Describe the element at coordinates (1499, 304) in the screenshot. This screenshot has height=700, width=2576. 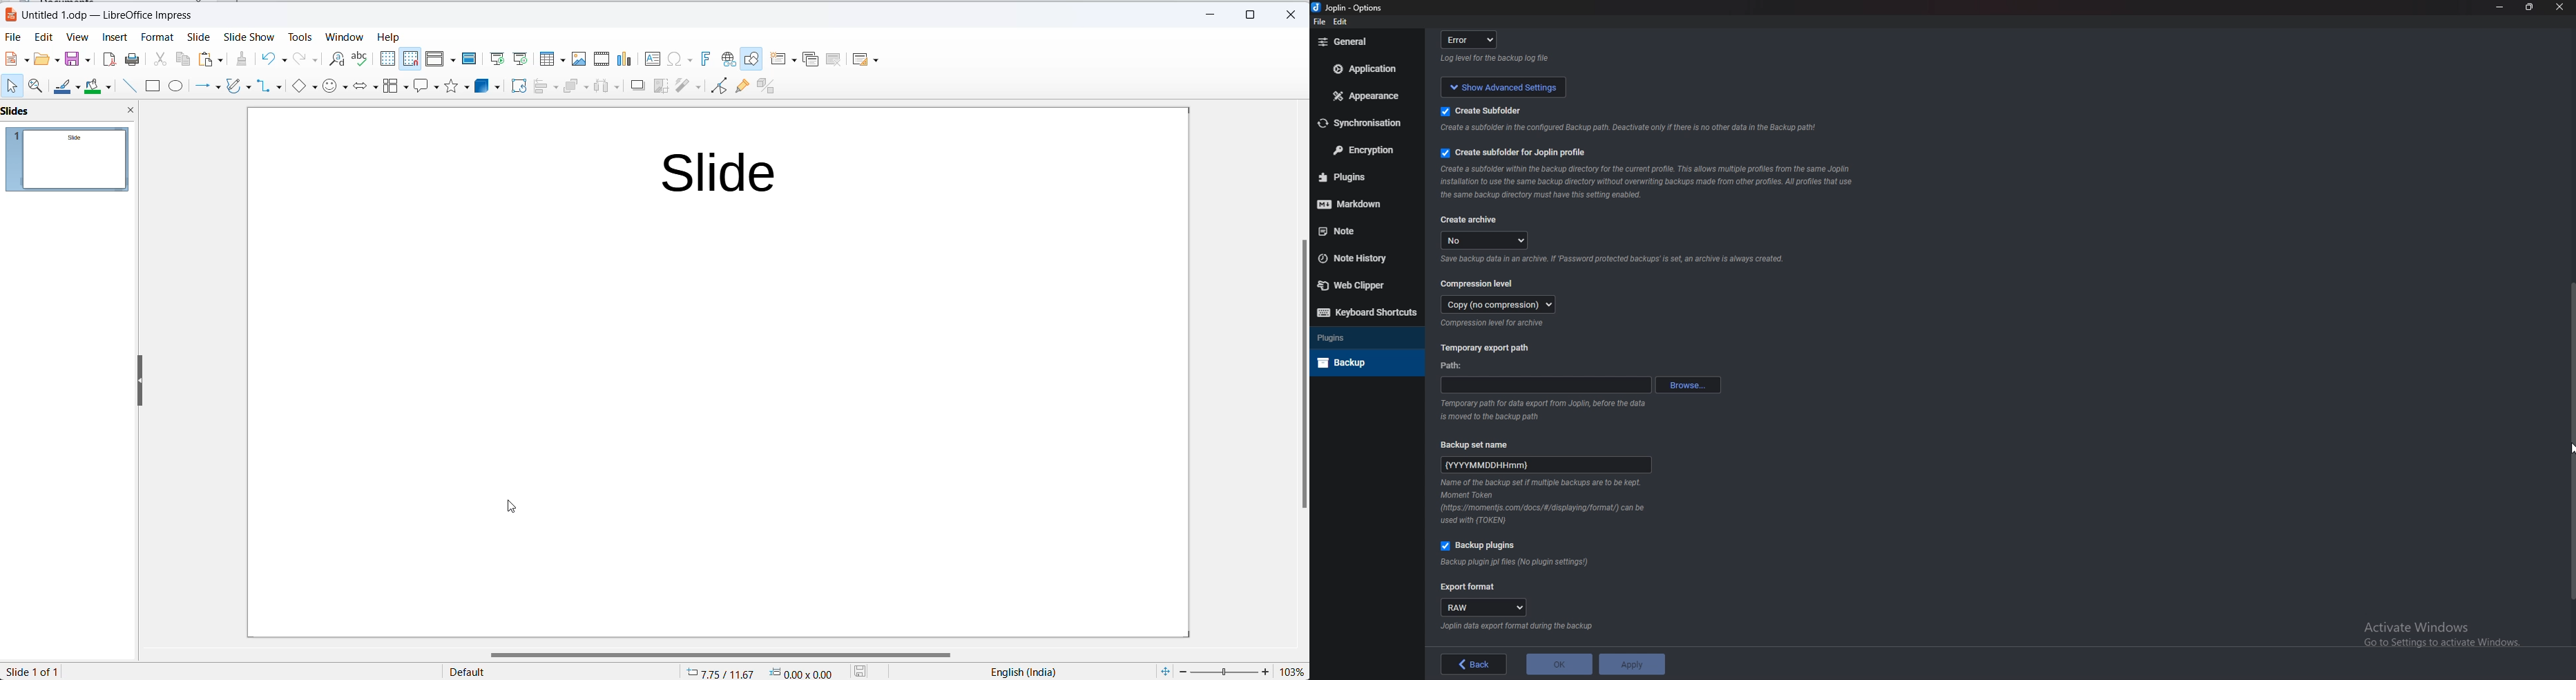
I see `copy (no compression)` at that location.